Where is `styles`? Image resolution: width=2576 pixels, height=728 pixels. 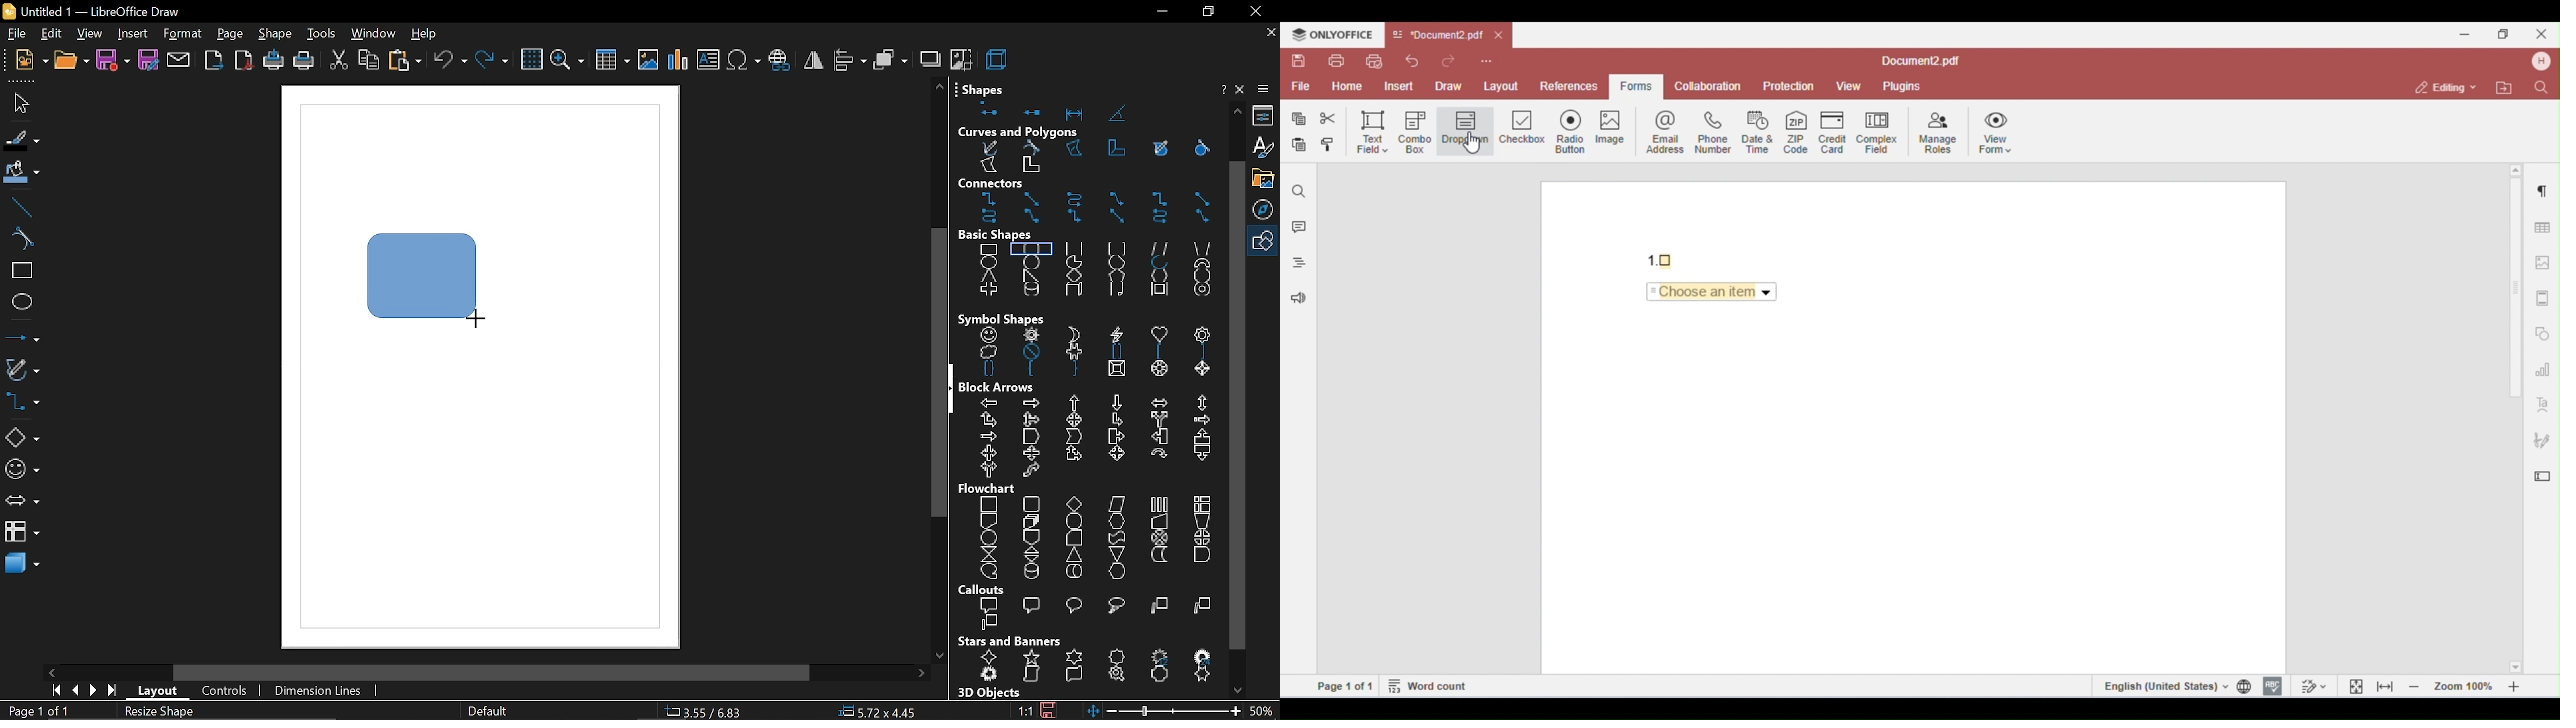 styles is located at coordinates (1265, 148).